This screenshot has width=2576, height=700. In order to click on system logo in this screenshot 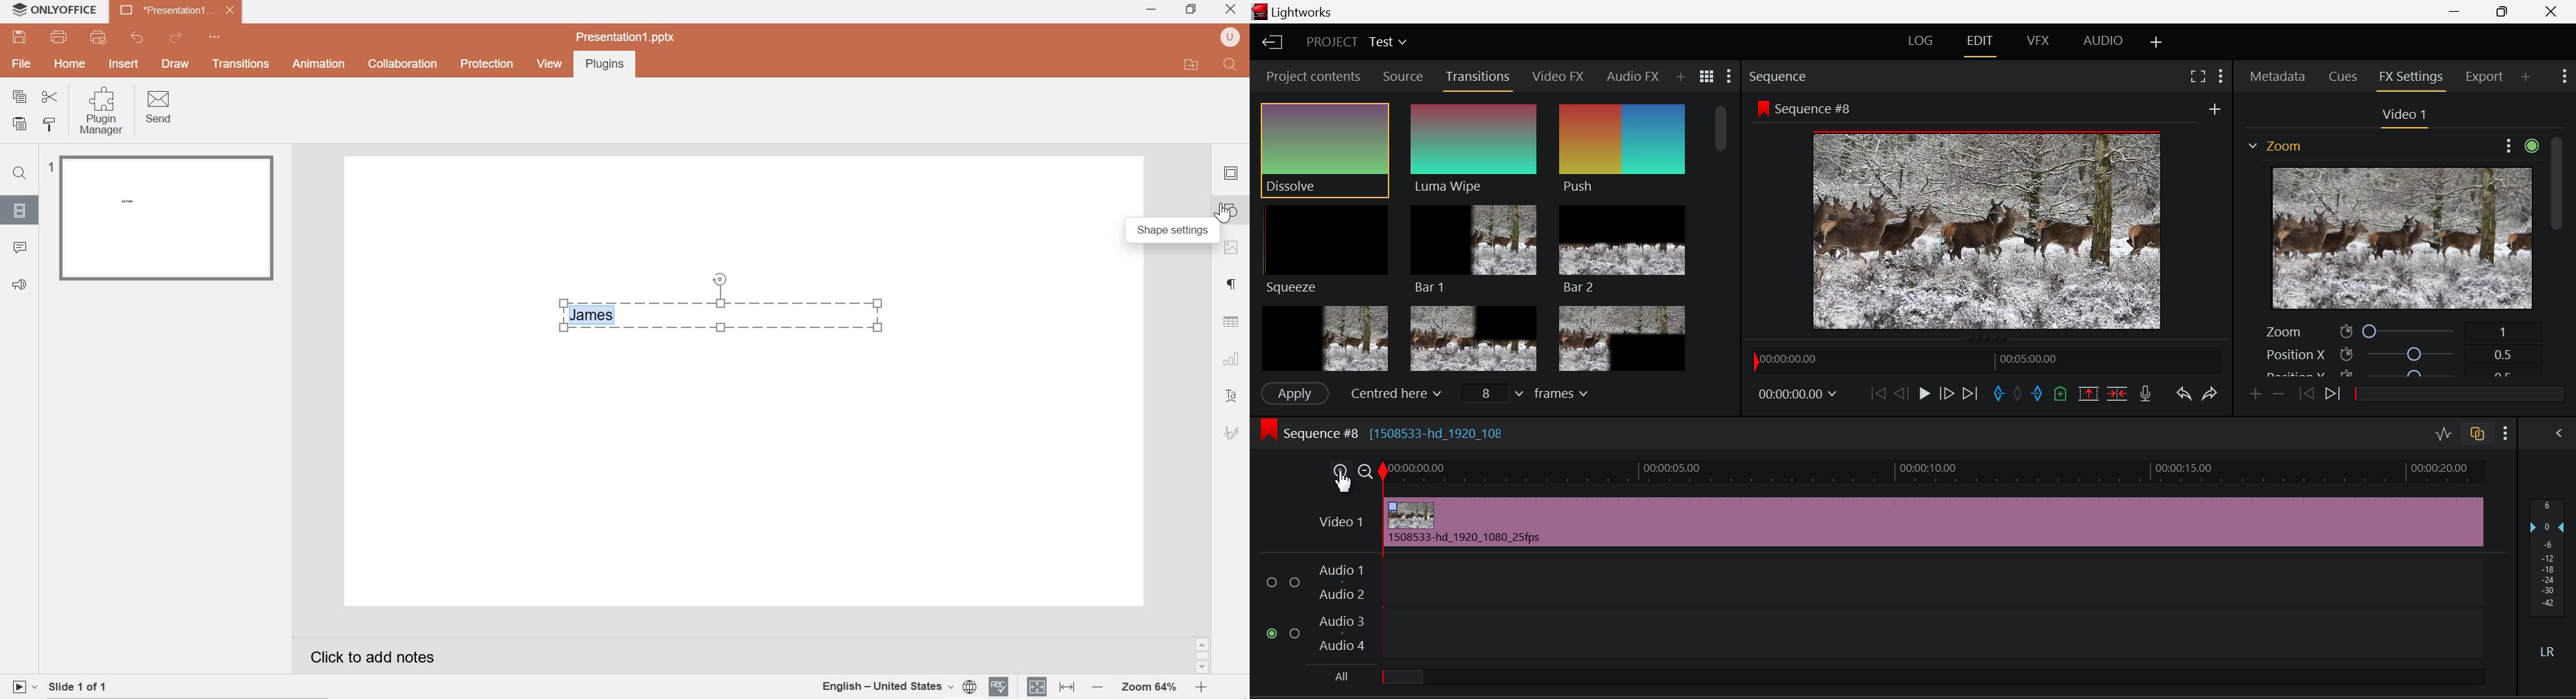, I will do `click(18, 10)`.